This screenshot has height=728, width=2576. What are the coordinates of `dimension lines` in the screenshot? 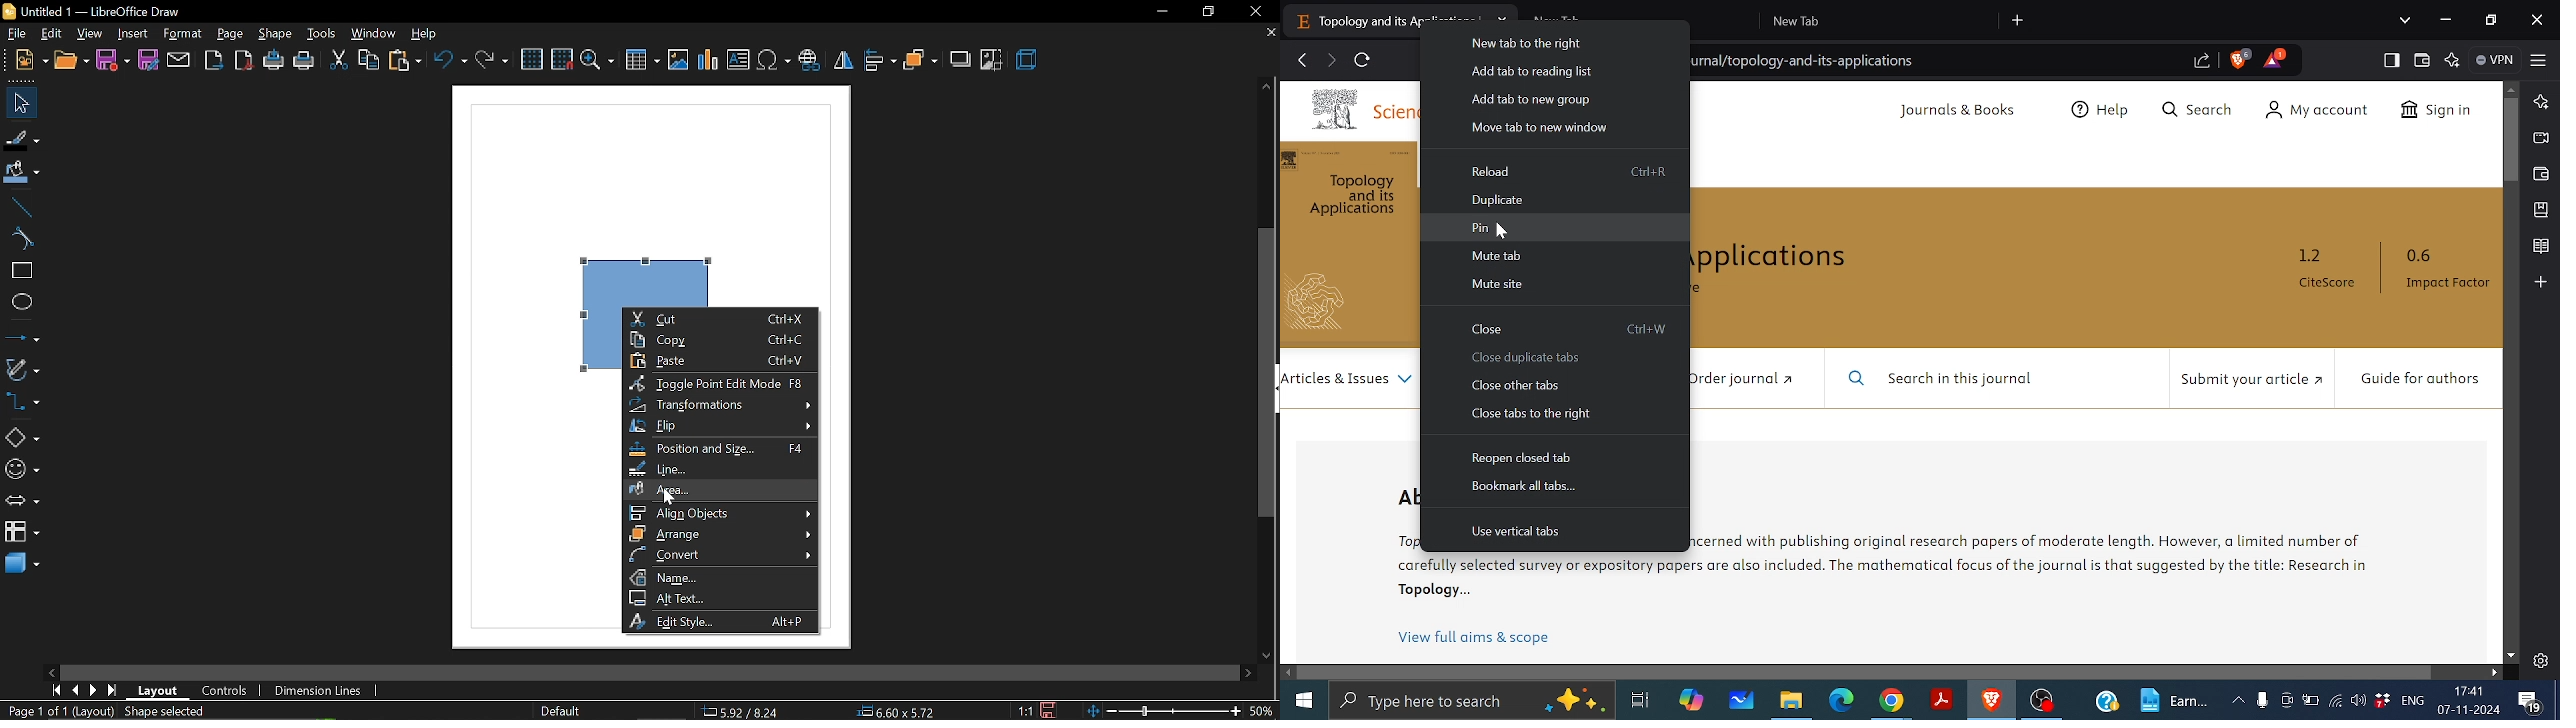 It's located at (318, 690).